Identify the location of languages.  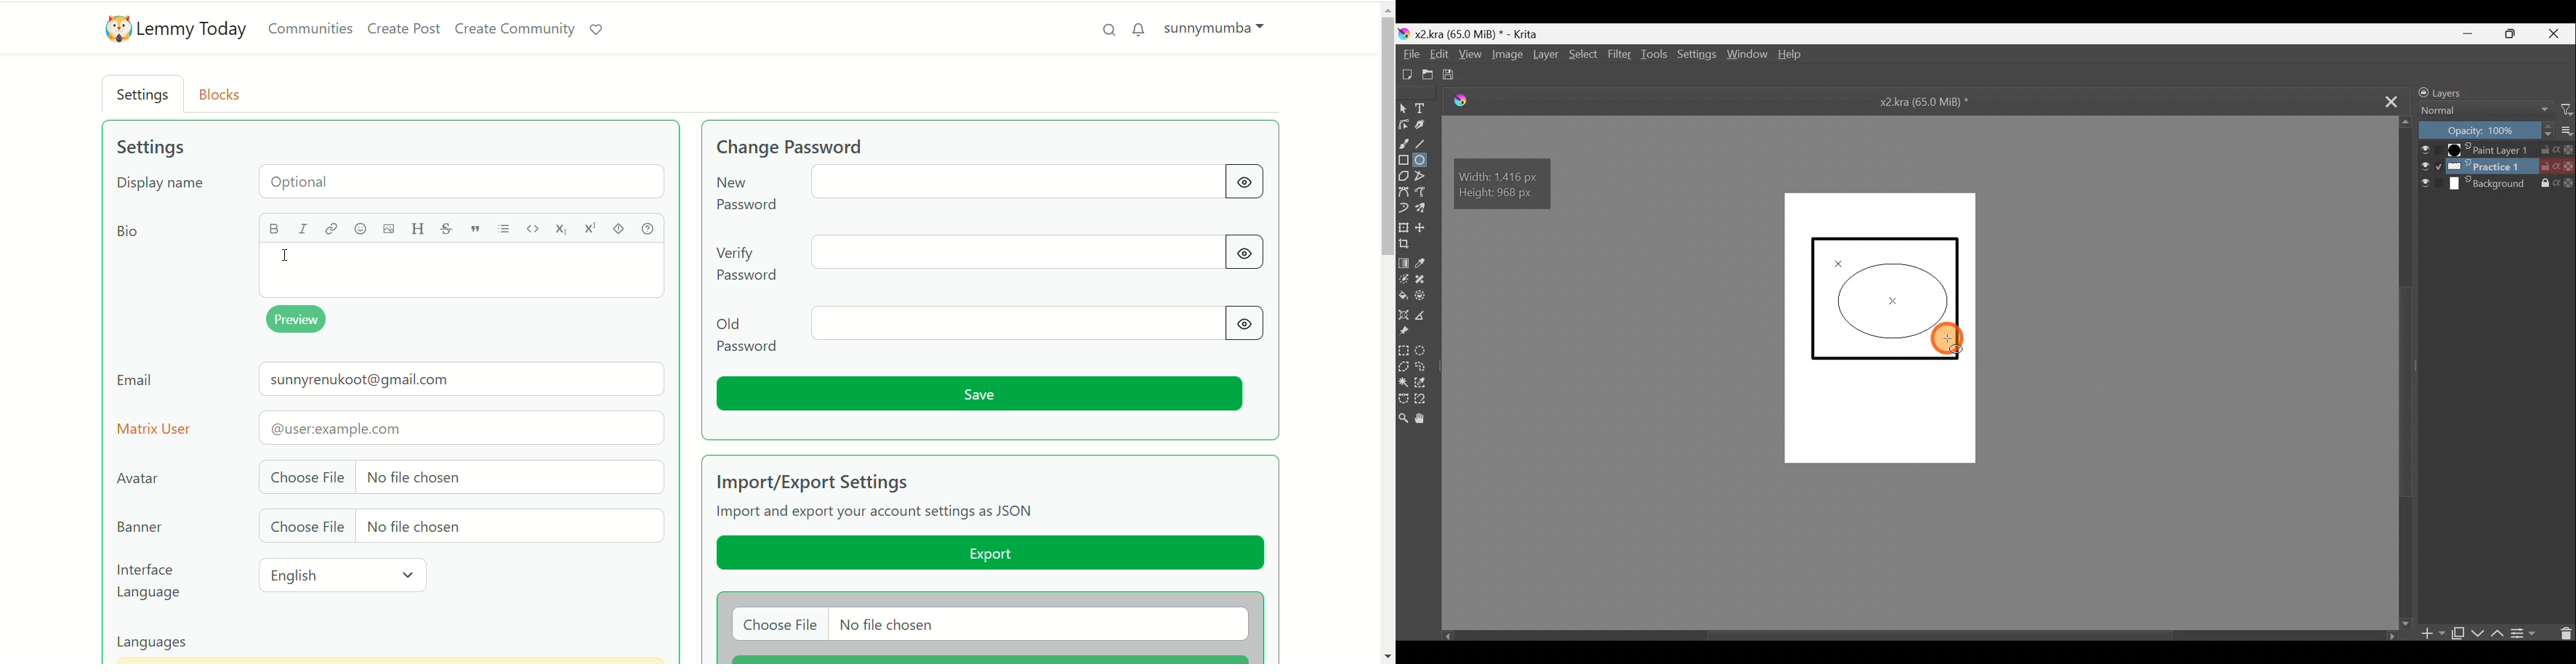
(160, 644).